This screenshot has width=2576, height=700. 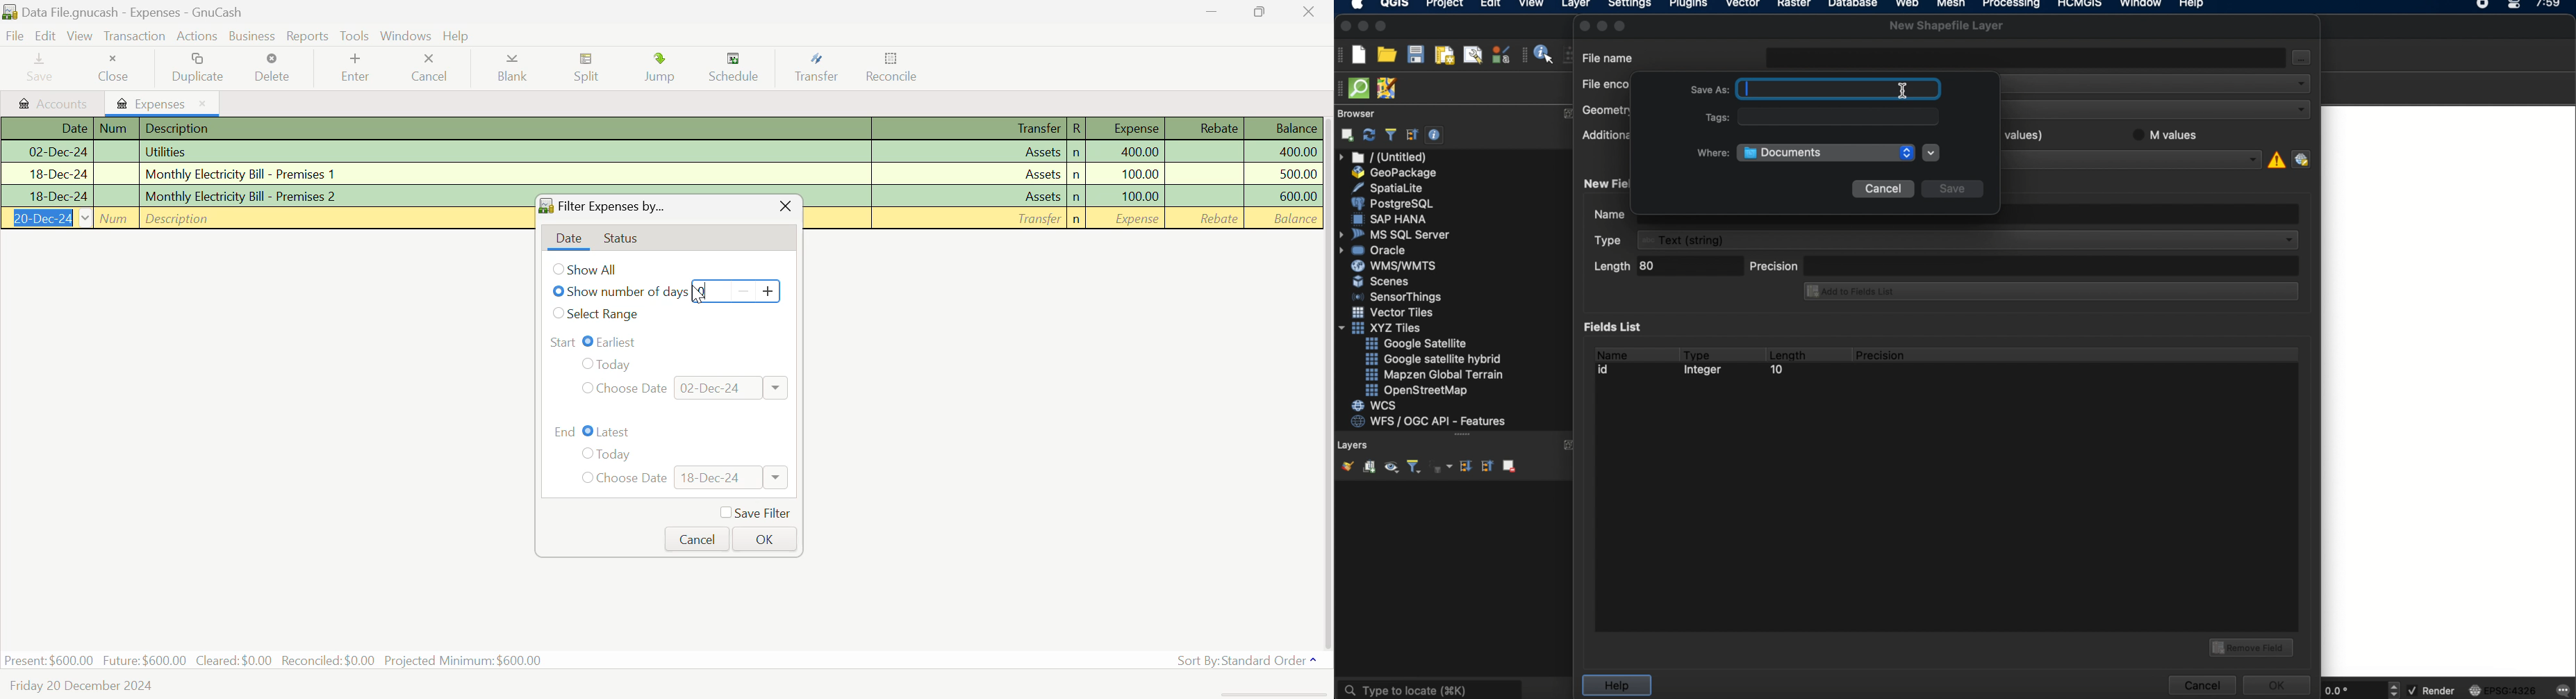 I want to click on Projected, so click(x=463, y=660).